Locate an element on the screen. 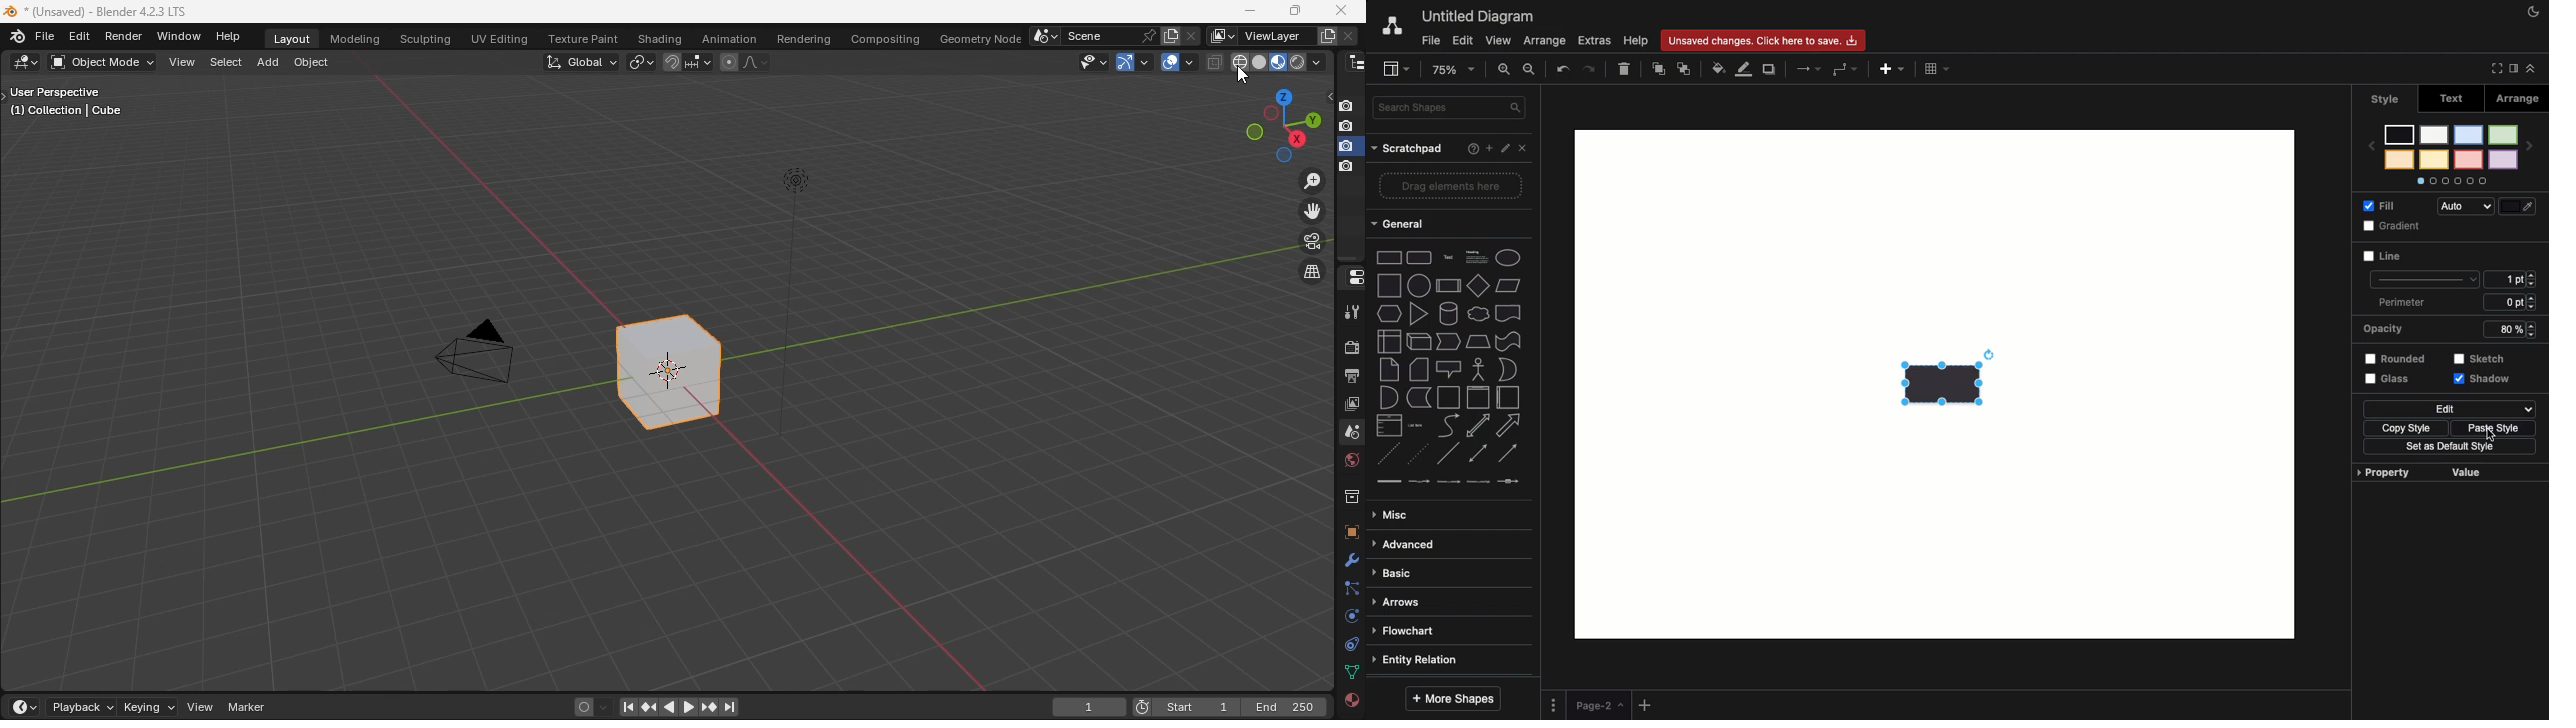 The image size is (2576, 728). To front is located at coordinates (1659, 68).